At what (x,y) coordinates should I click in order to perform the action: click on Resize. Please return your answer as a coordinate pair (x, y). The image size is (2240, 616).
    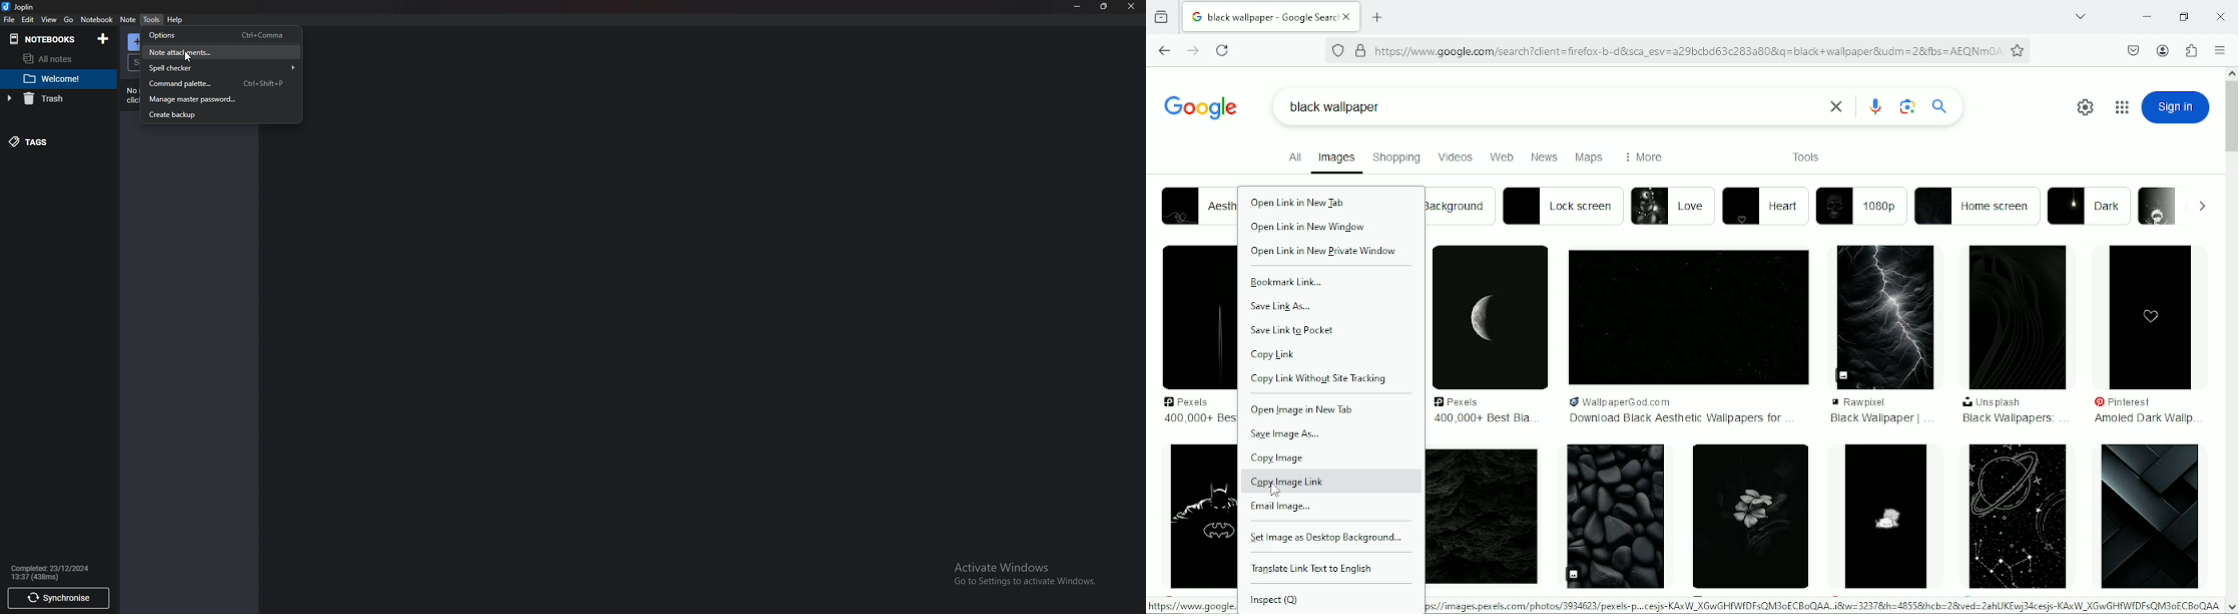
    Looking at the image, I should click on (1103, 6).